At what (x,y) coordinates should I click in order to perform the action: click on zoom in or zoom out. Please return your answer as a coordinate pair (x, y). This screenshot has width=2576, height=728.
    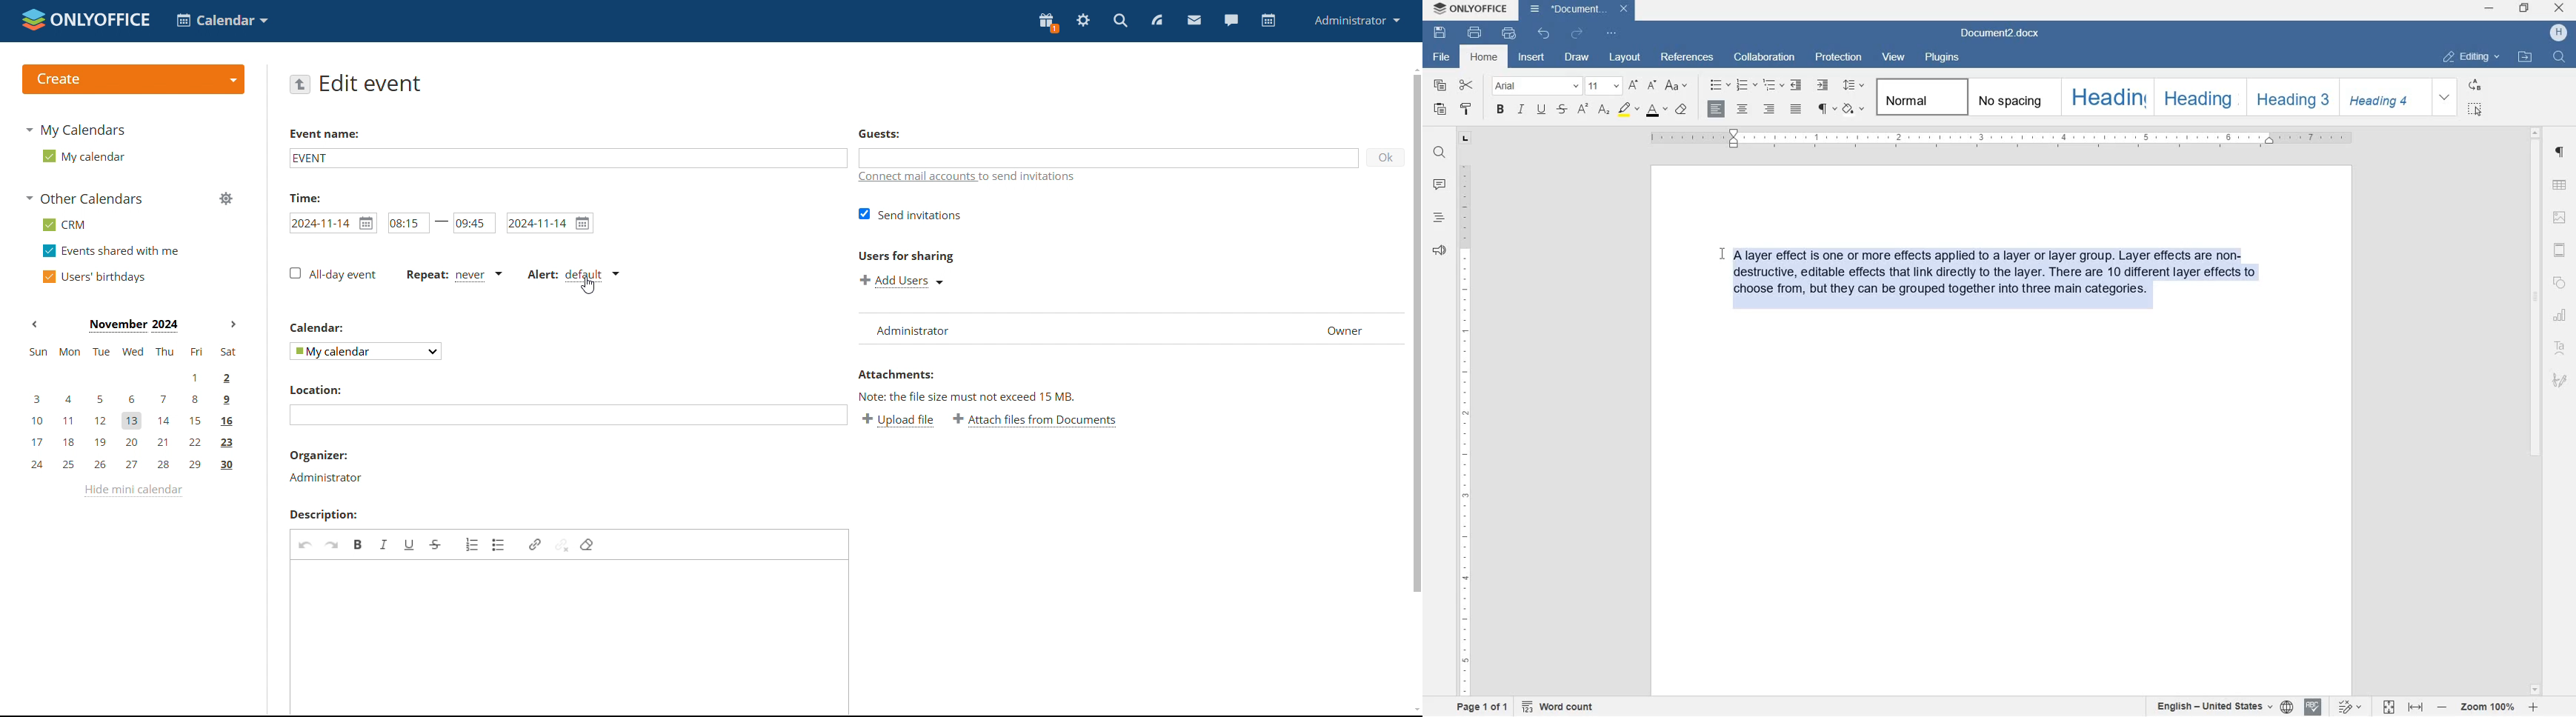
    Looking at the image, I should click on (2487, 707).